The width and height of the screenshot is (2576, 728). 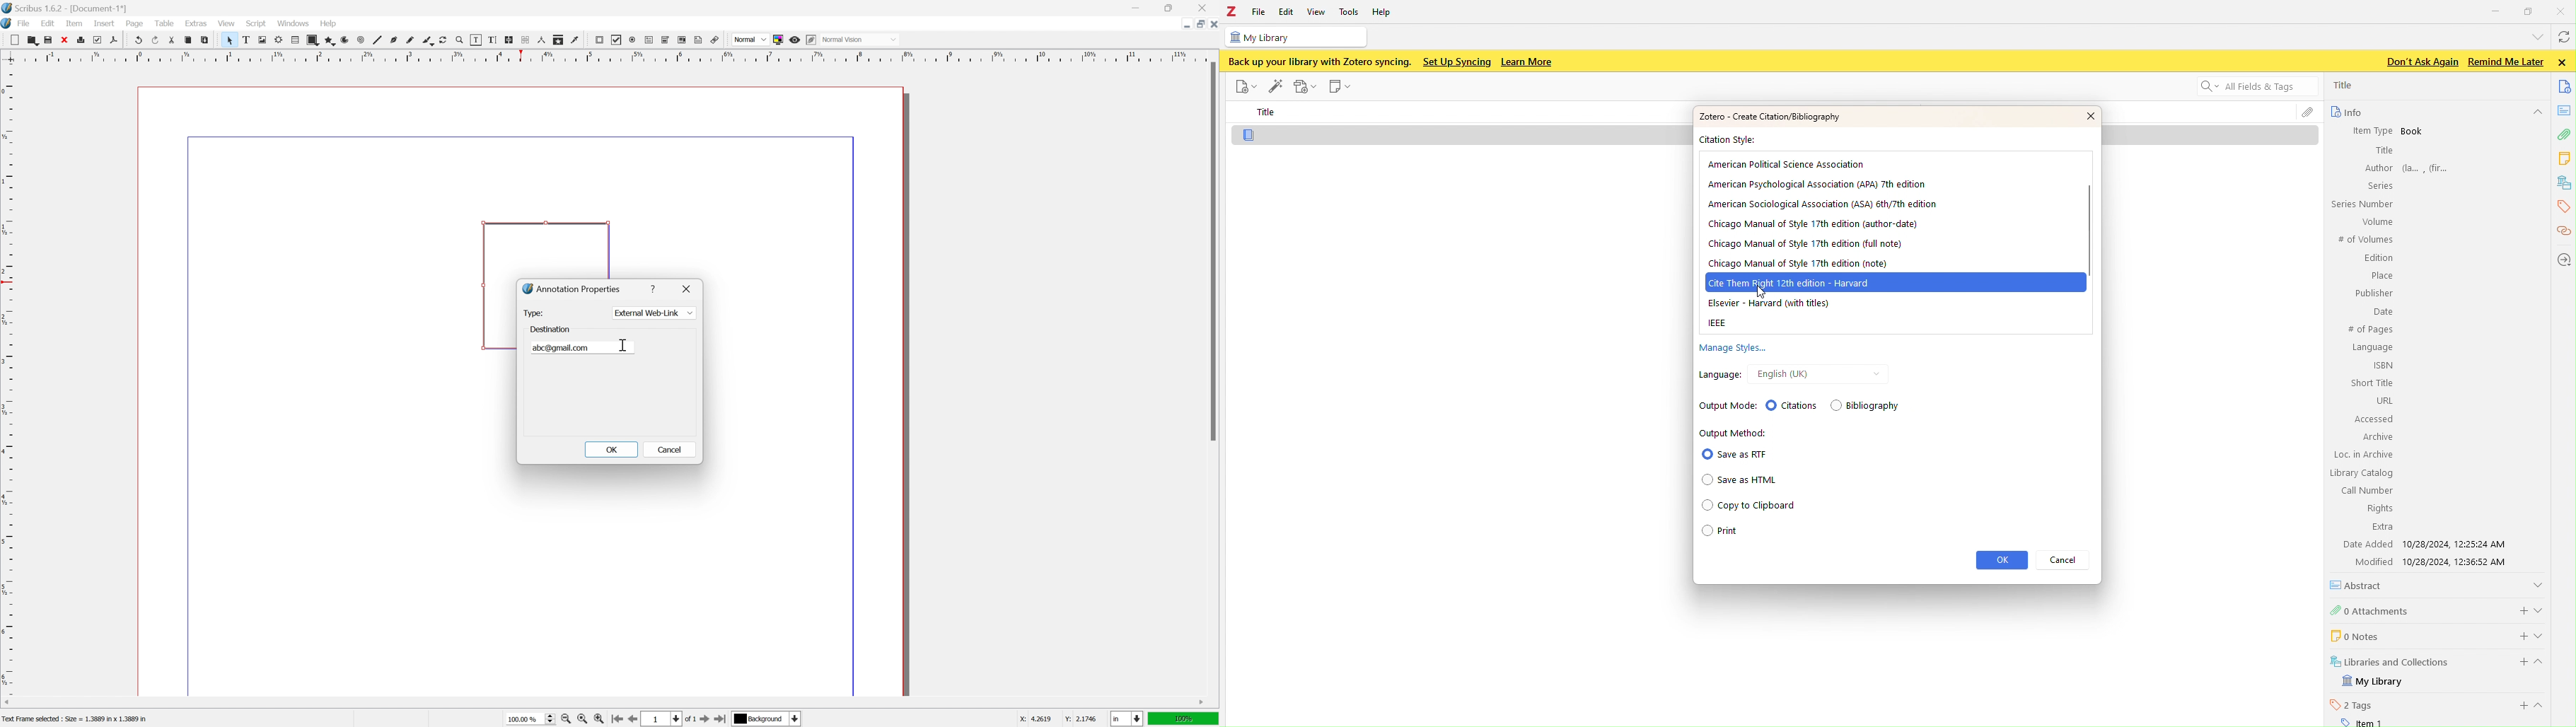 What do you see at coordinates (230, 40) in the screenshot?
I see `select item` at bounding box center [230, 40].